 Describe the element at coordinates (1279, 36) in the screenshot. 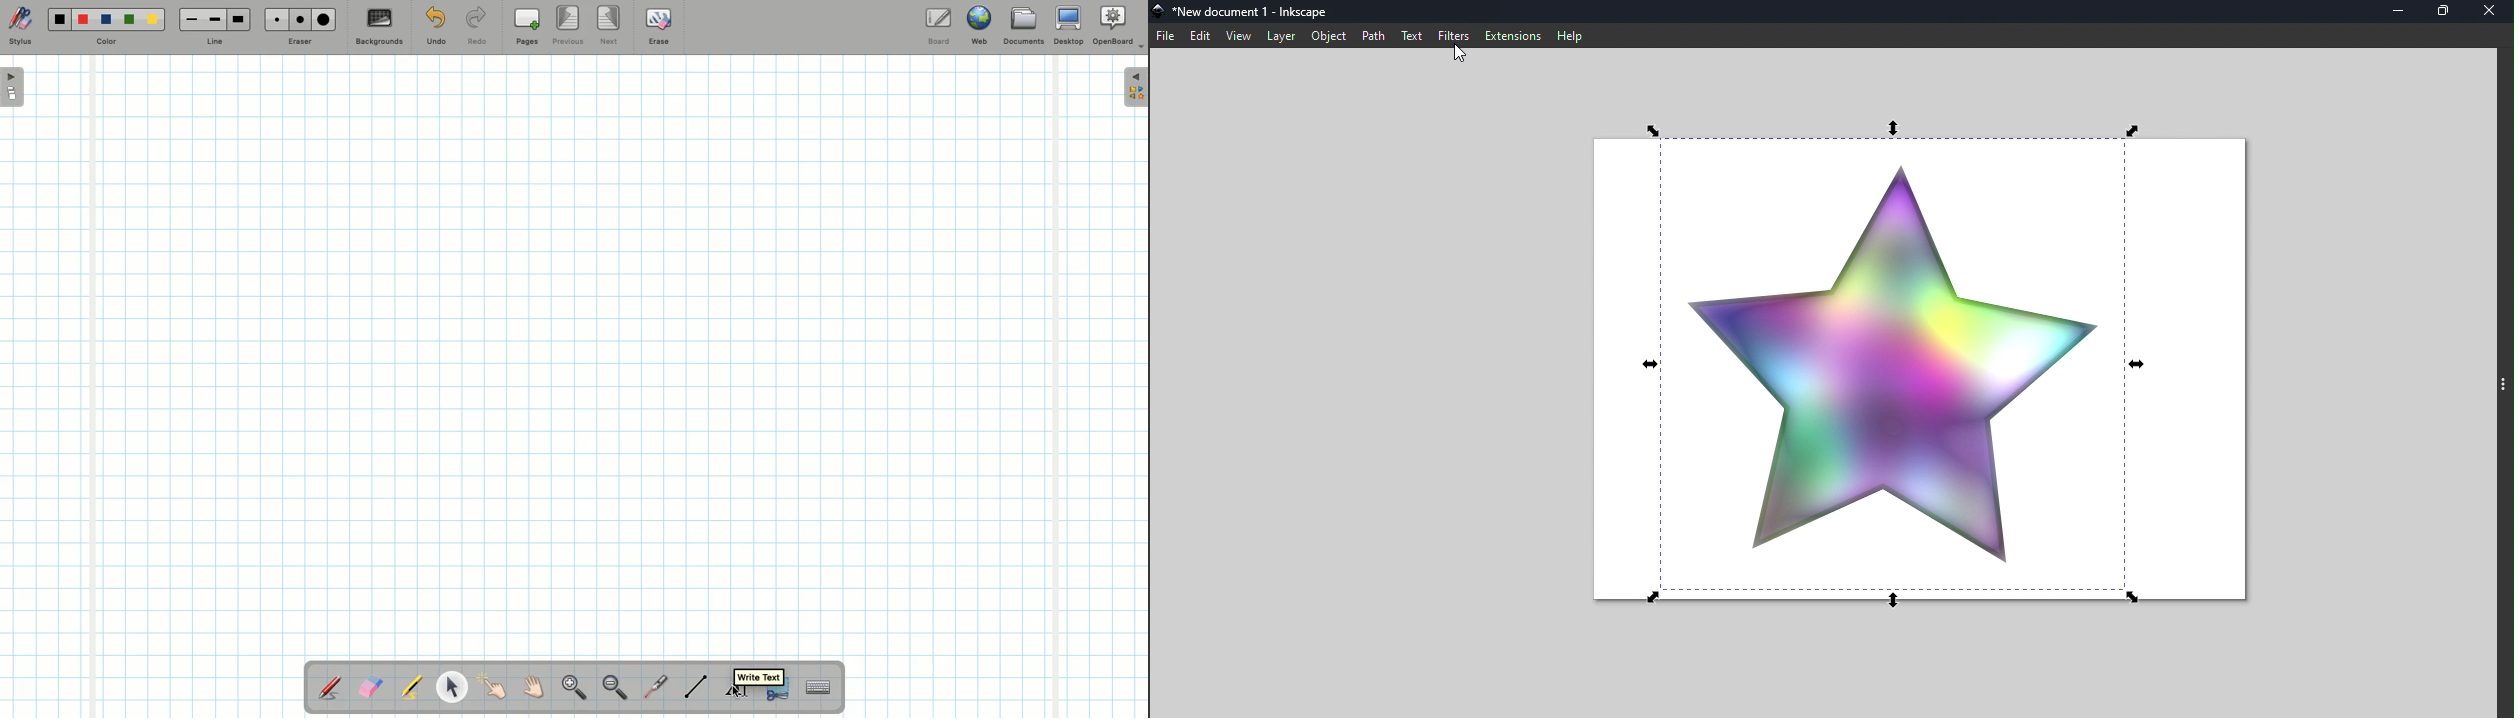

I see `Layer` at that location.